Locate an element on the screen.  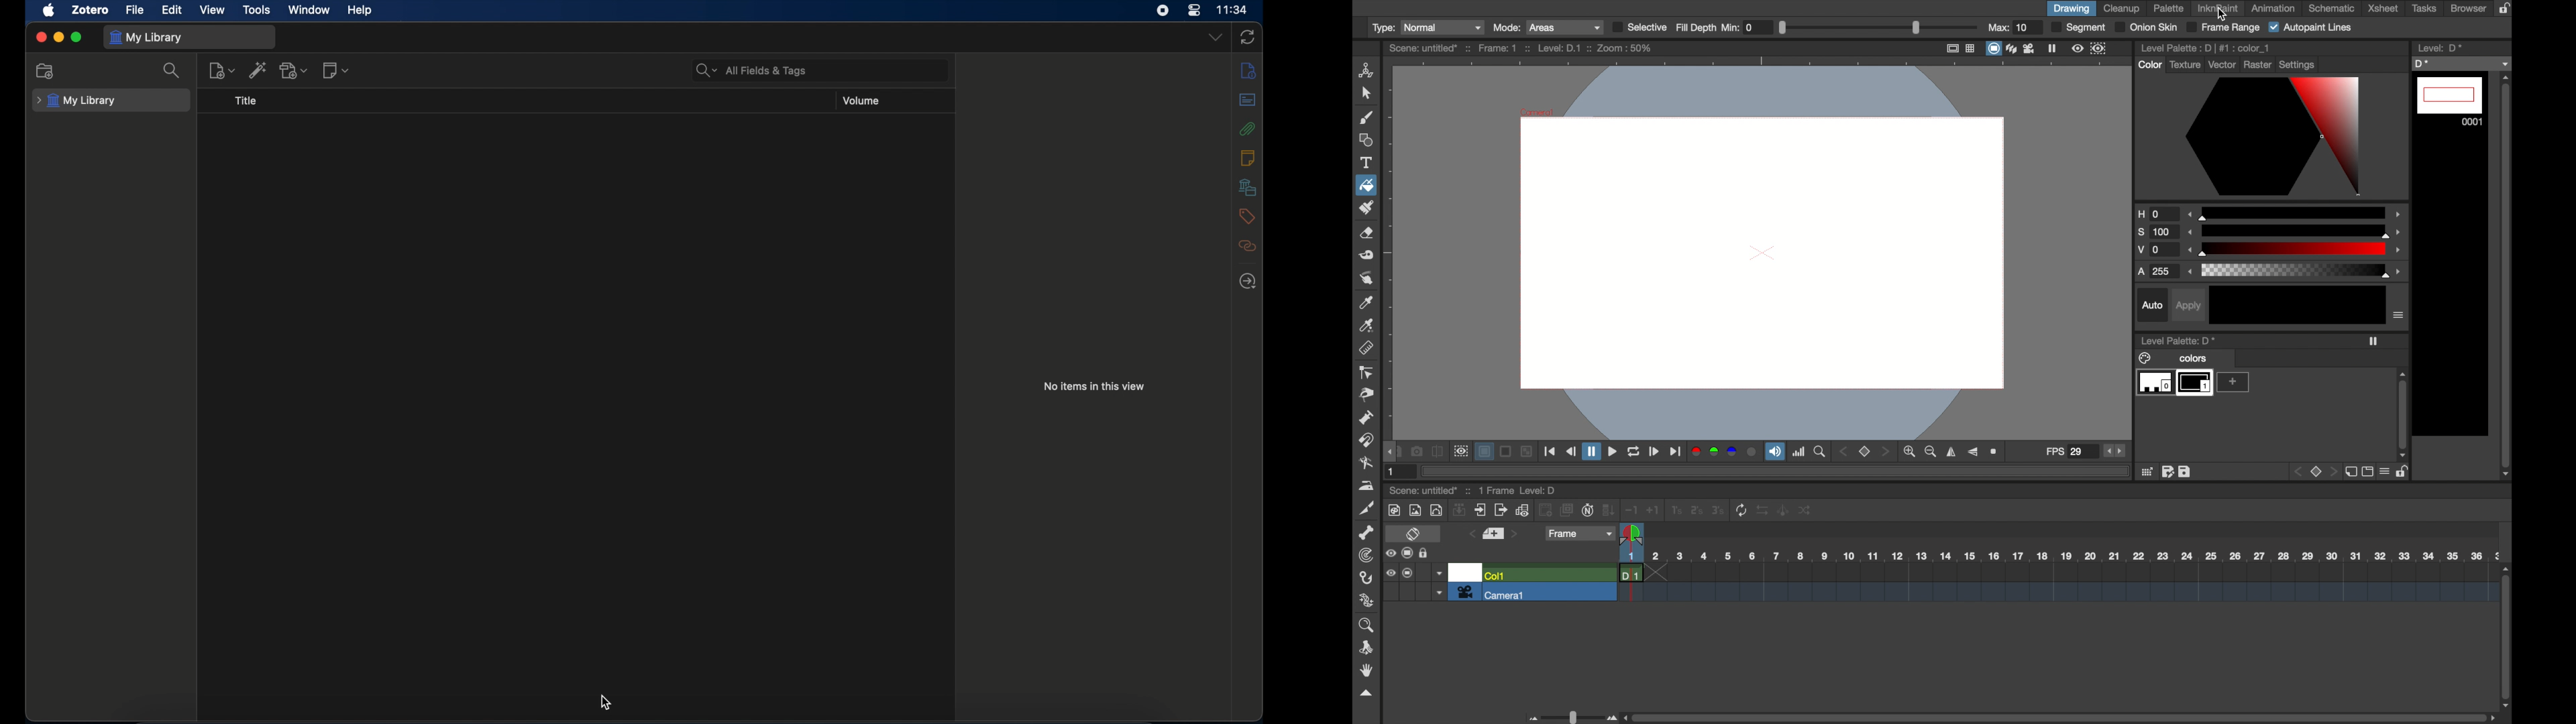
drag handle is located at coordinates (1367, 694).